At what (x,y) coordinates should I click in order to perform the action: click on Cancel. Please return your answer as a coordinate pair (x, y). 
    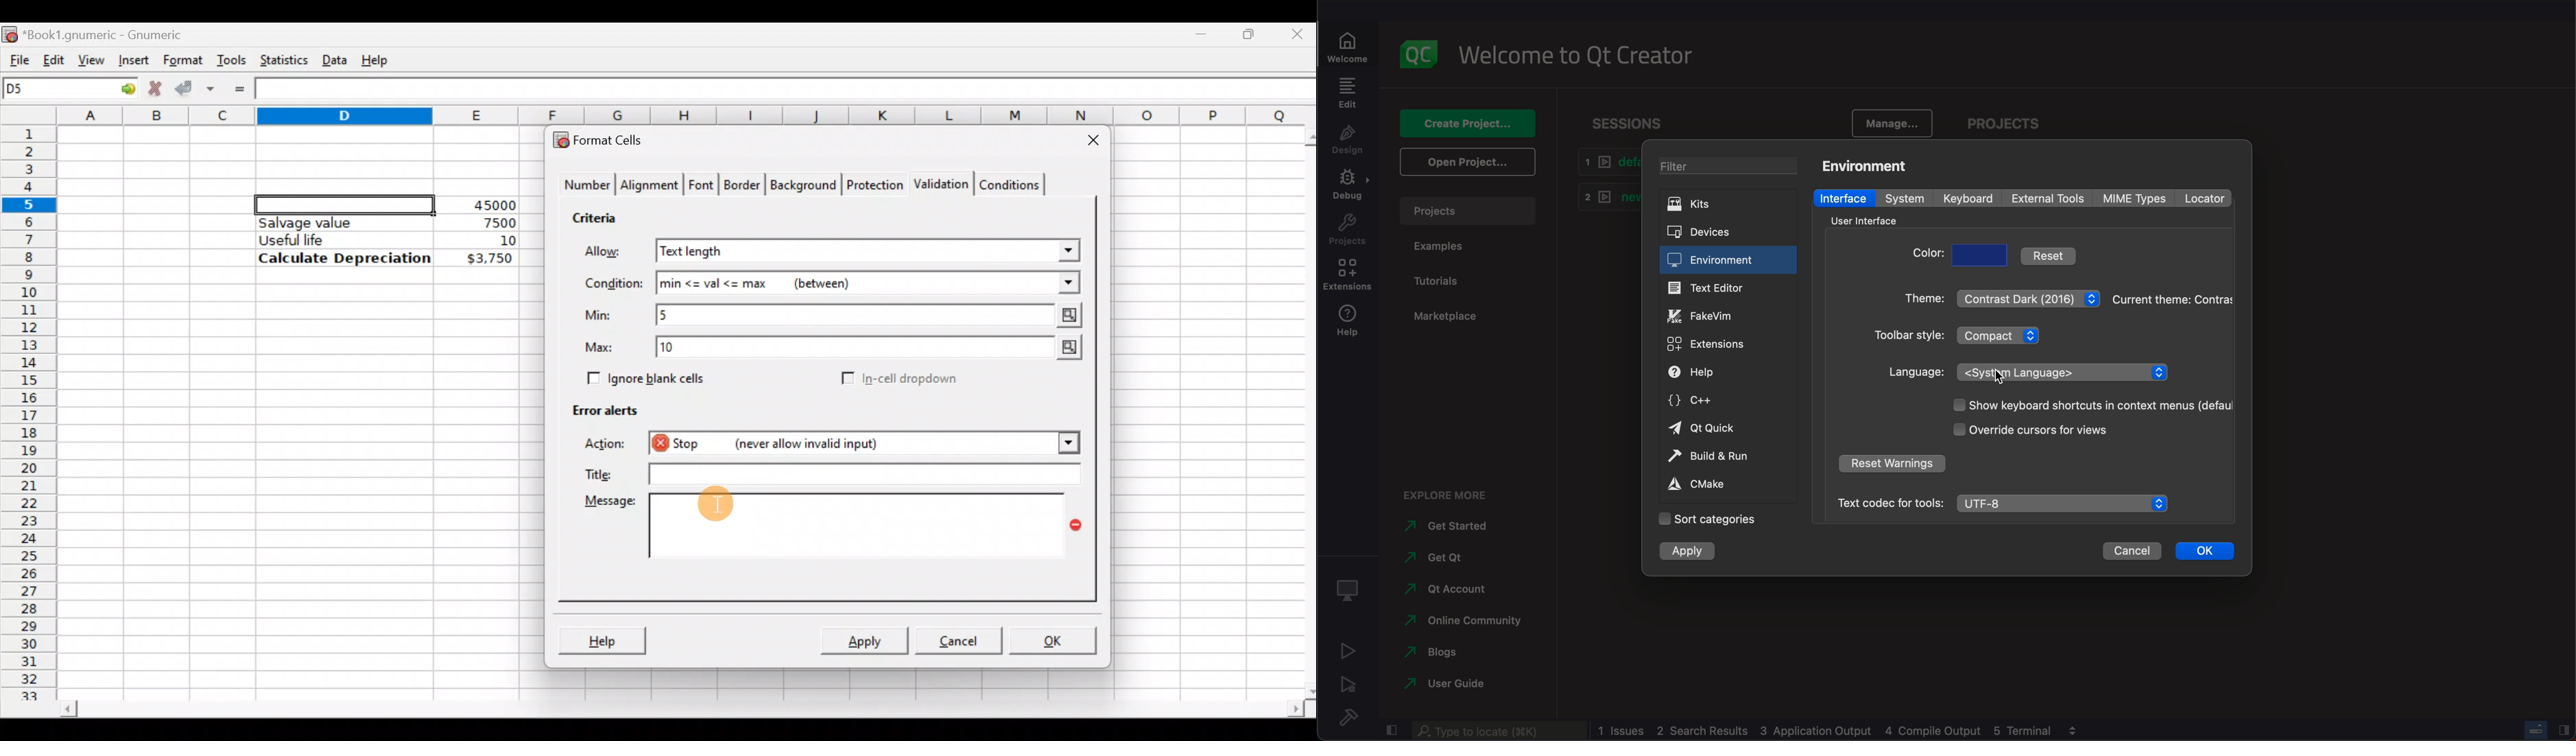
    Looking at the image, I should click on (956, 639).